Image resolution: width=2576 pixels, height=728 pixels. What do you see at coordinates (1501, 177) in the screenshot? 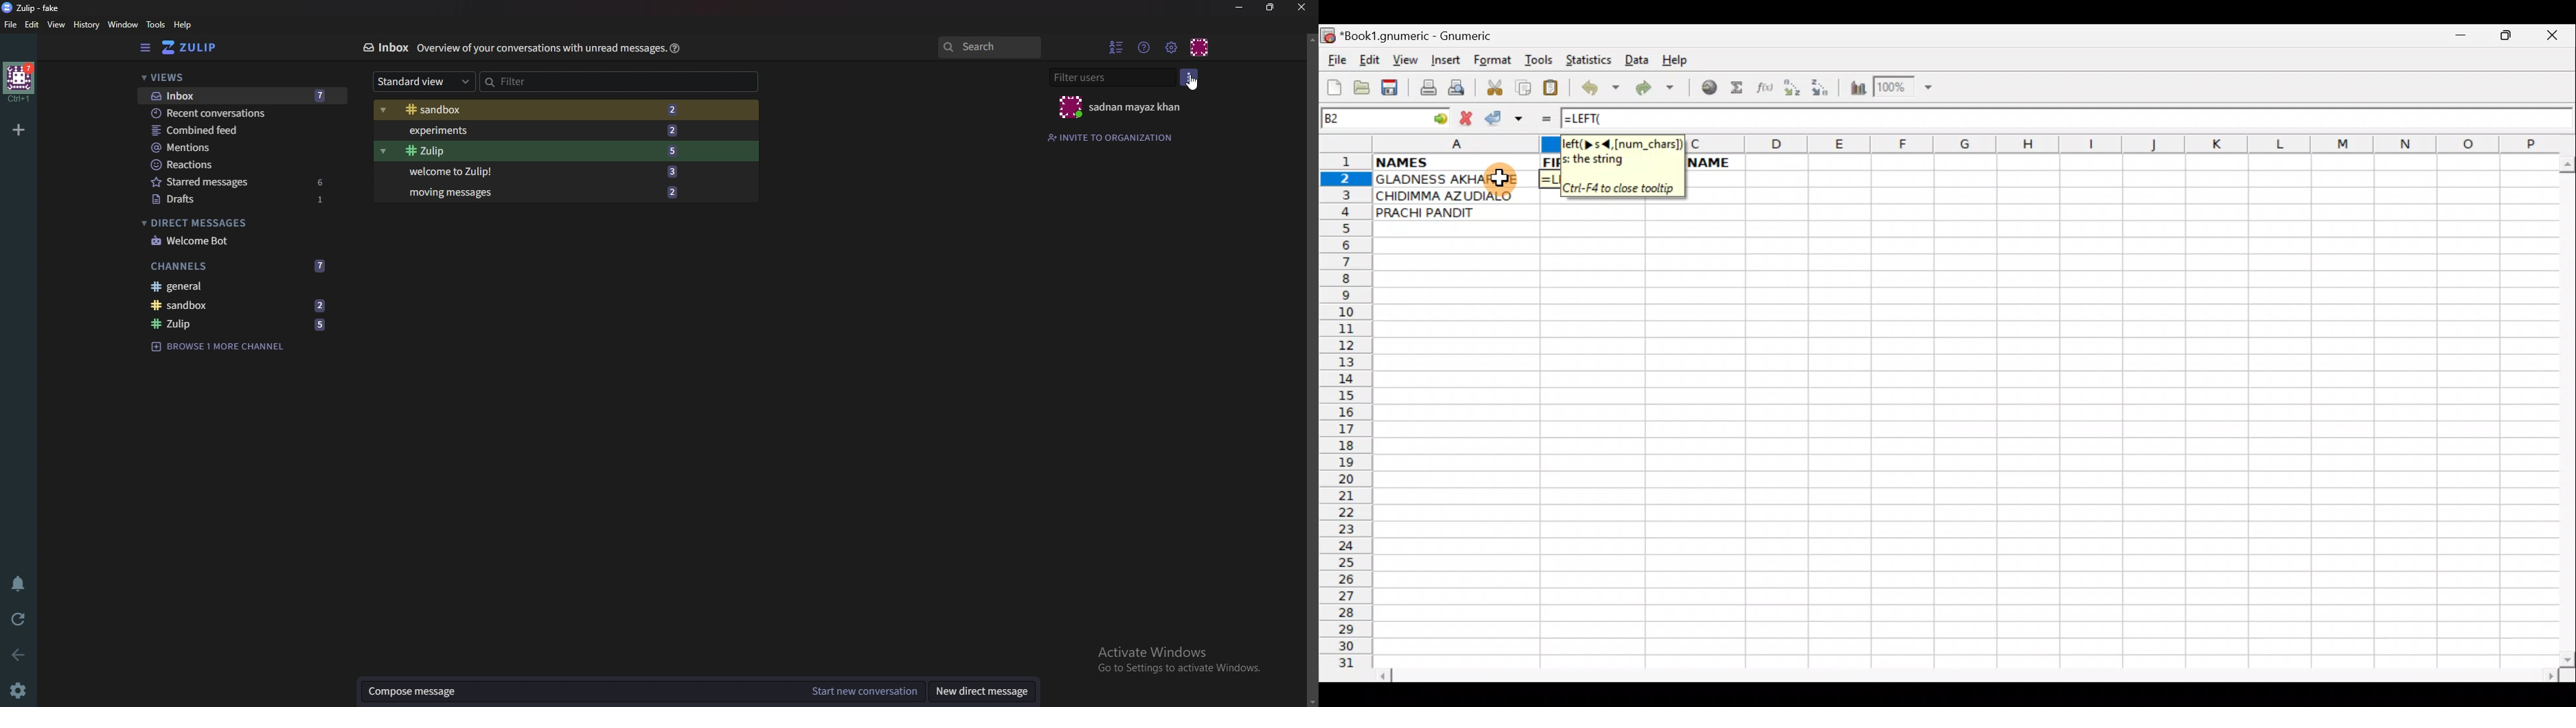
I see `Cursor on cell A2` at bounding box center [1501, 177].